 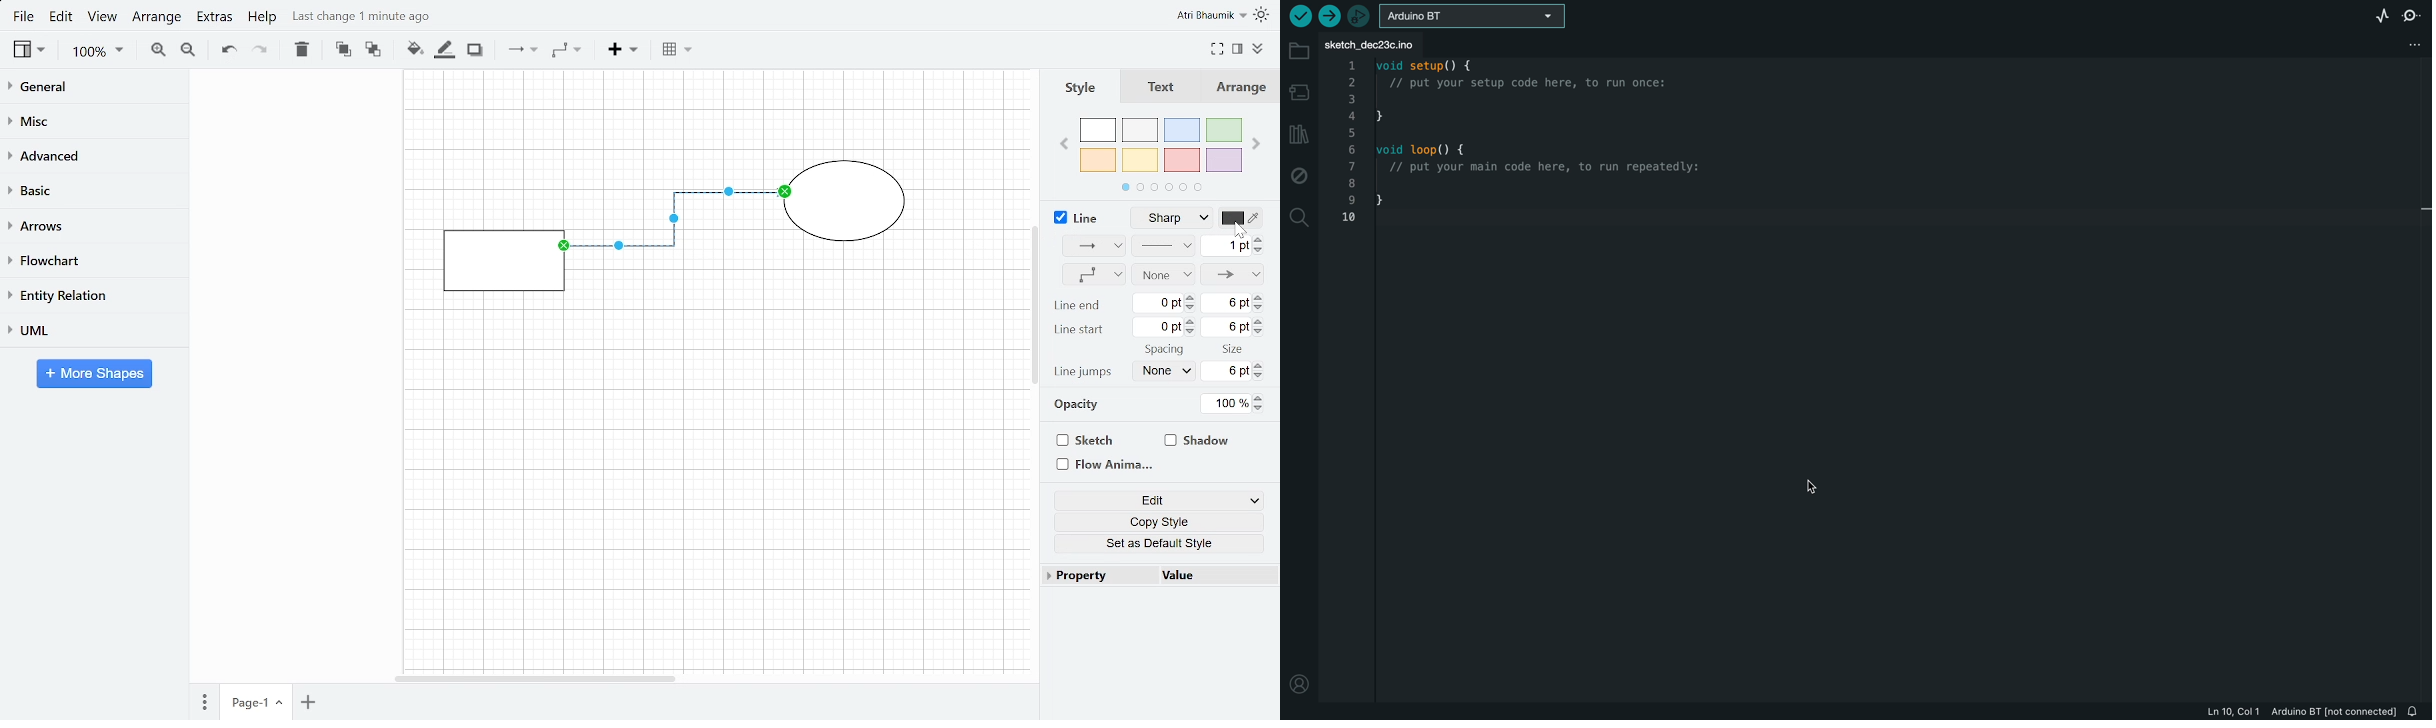 What do you see at coordinates (1100, 440) in the screenshot?
I see `Sketch` at bounding box center [1100, 440].